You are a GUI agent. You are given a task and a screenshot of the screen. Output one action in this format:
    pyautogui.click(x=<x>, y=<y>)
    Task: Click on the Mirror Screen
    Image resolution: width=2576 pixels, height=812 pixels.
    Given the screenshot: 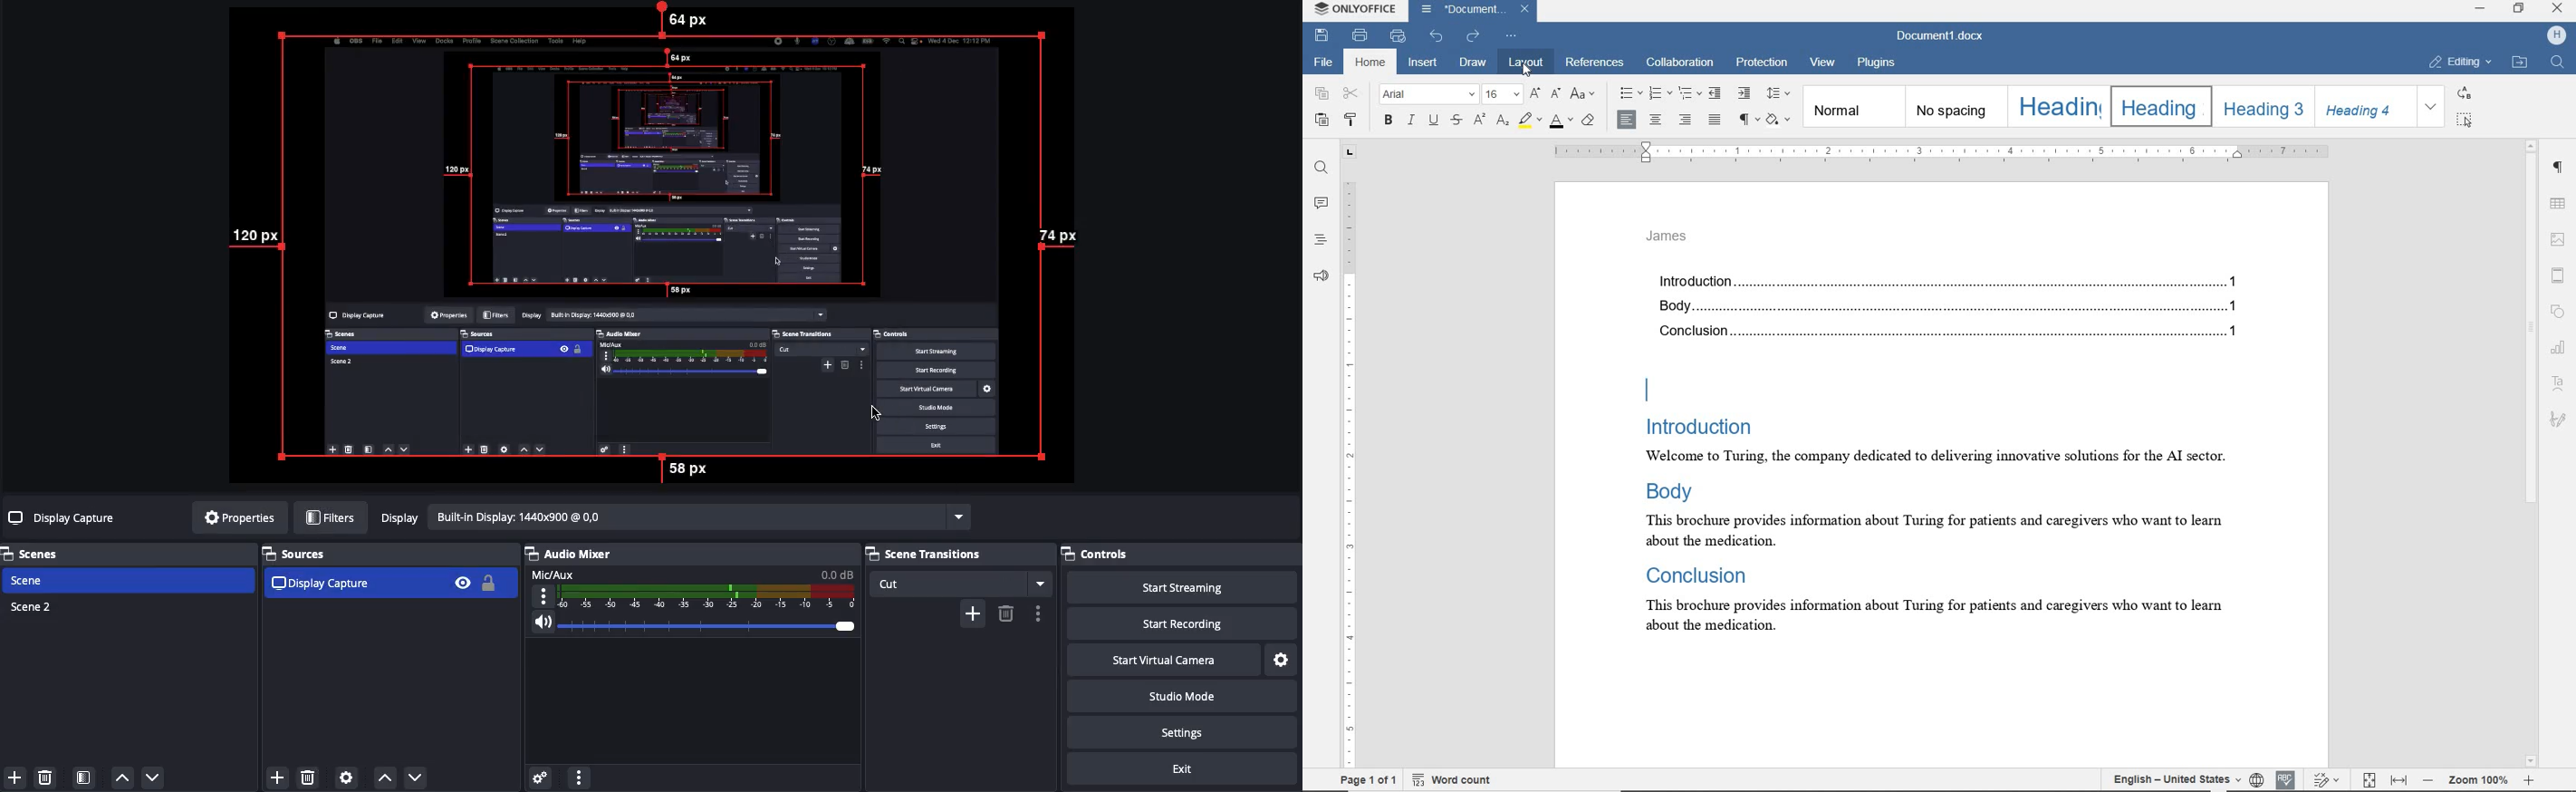 What is the action you would take?
    pyautogui.click(x=660, y=246)
    